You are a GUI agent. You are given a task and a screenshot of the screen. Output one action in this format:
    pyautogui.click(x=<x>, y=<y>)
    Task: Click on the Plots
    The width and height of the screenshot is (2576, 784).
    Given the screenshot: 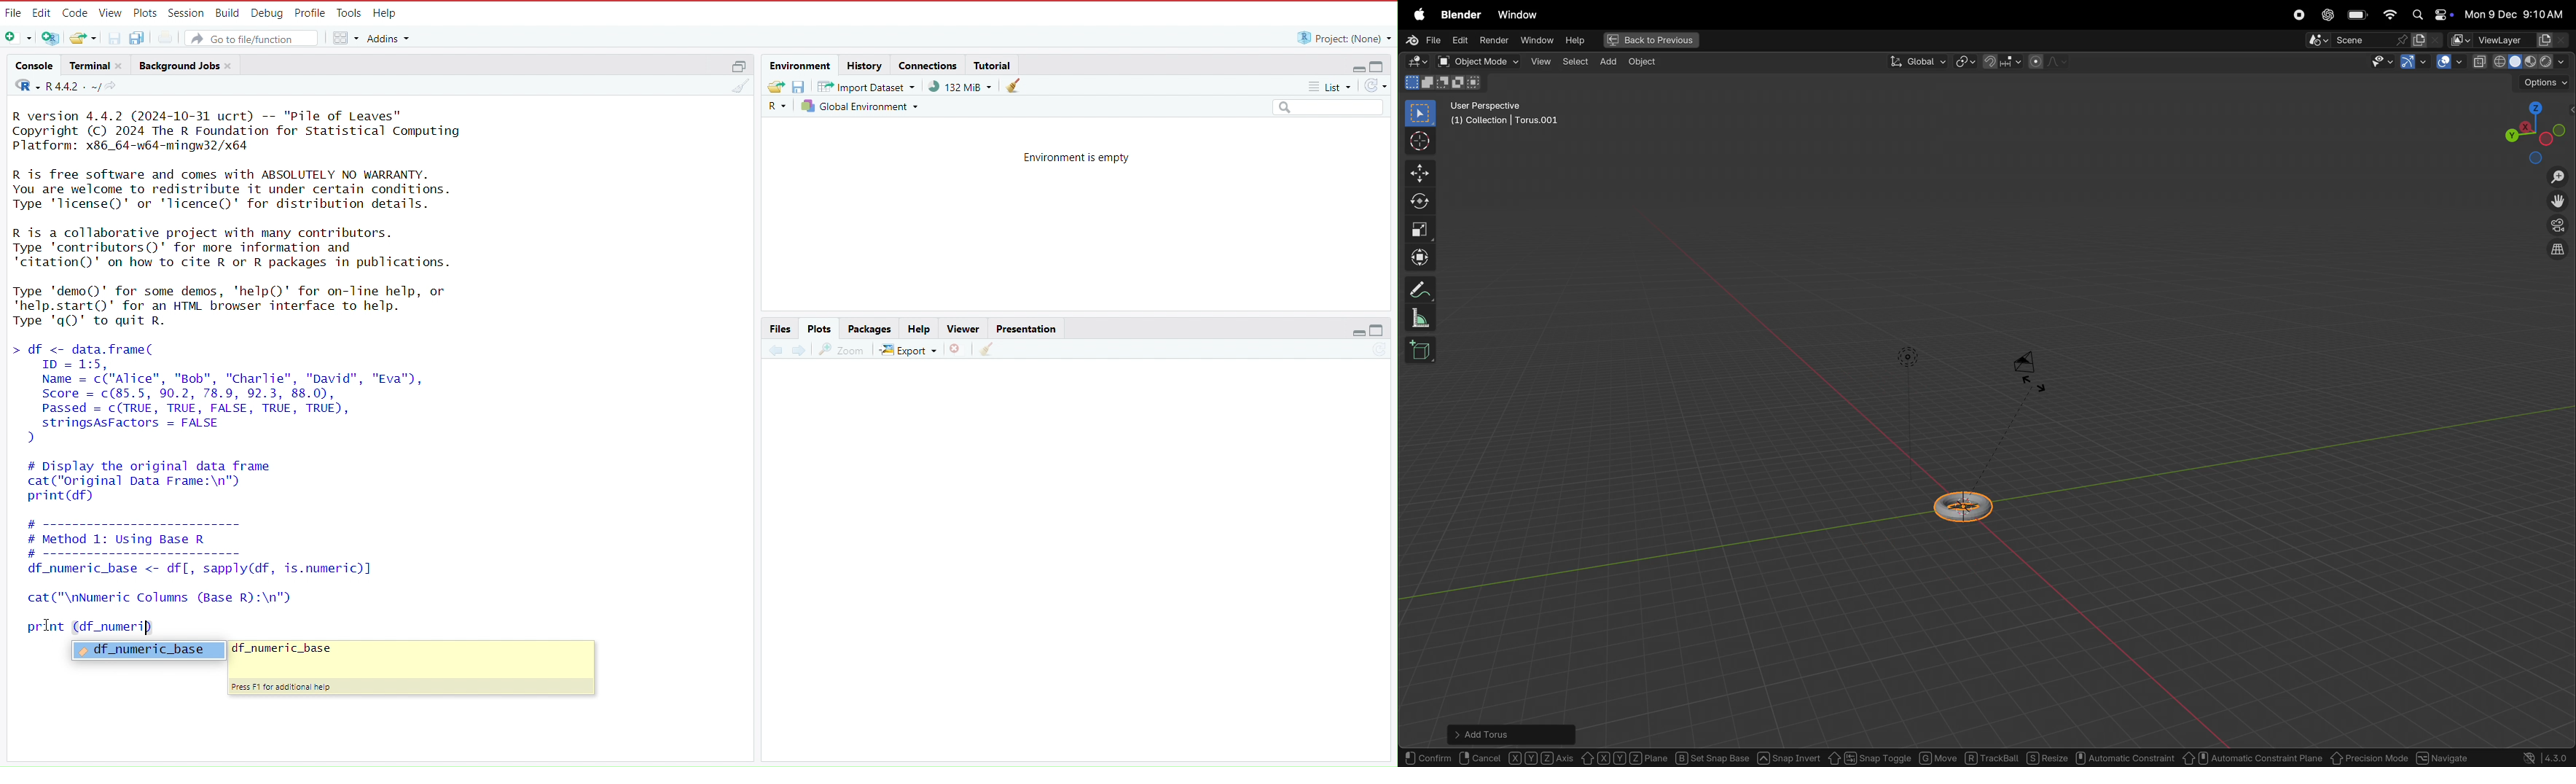 What is the action you would take?
    pyautogui.click(x=147, y=12)
    